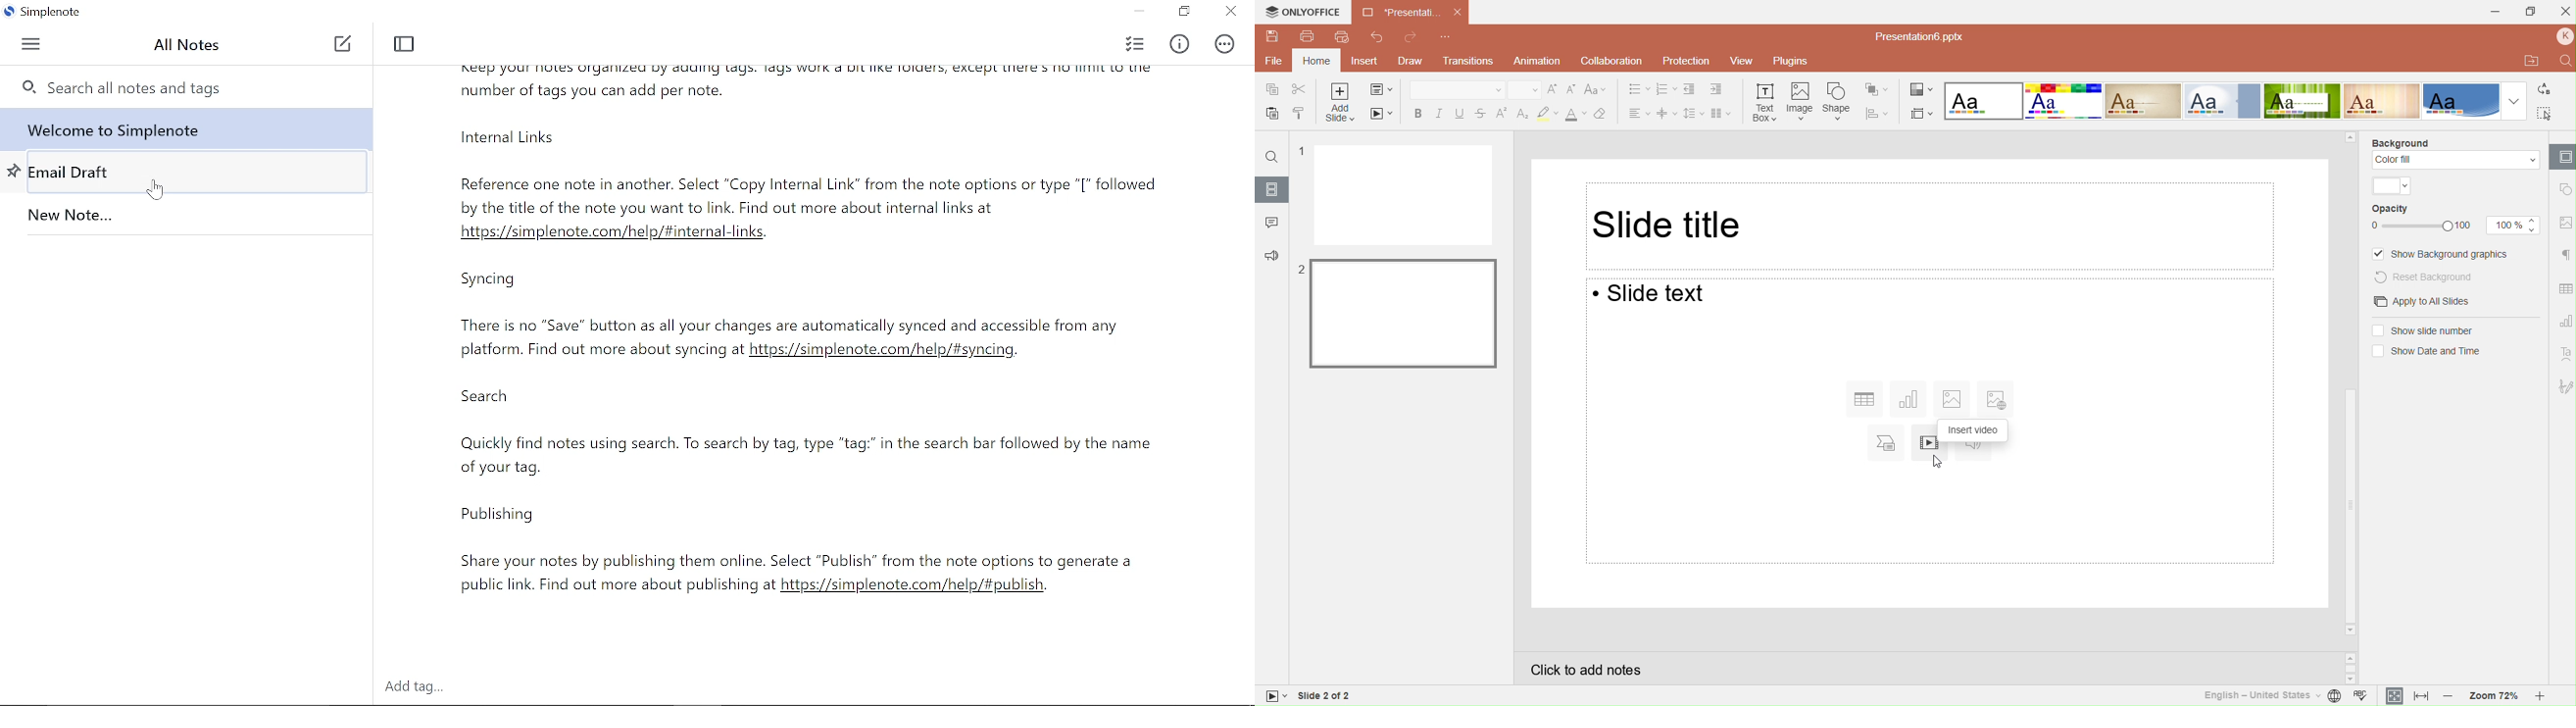 This screenshot has width=2576, height=728. Describe the element at coordinates (1598, 89) in the screenshot. I see `Change case` at that location.